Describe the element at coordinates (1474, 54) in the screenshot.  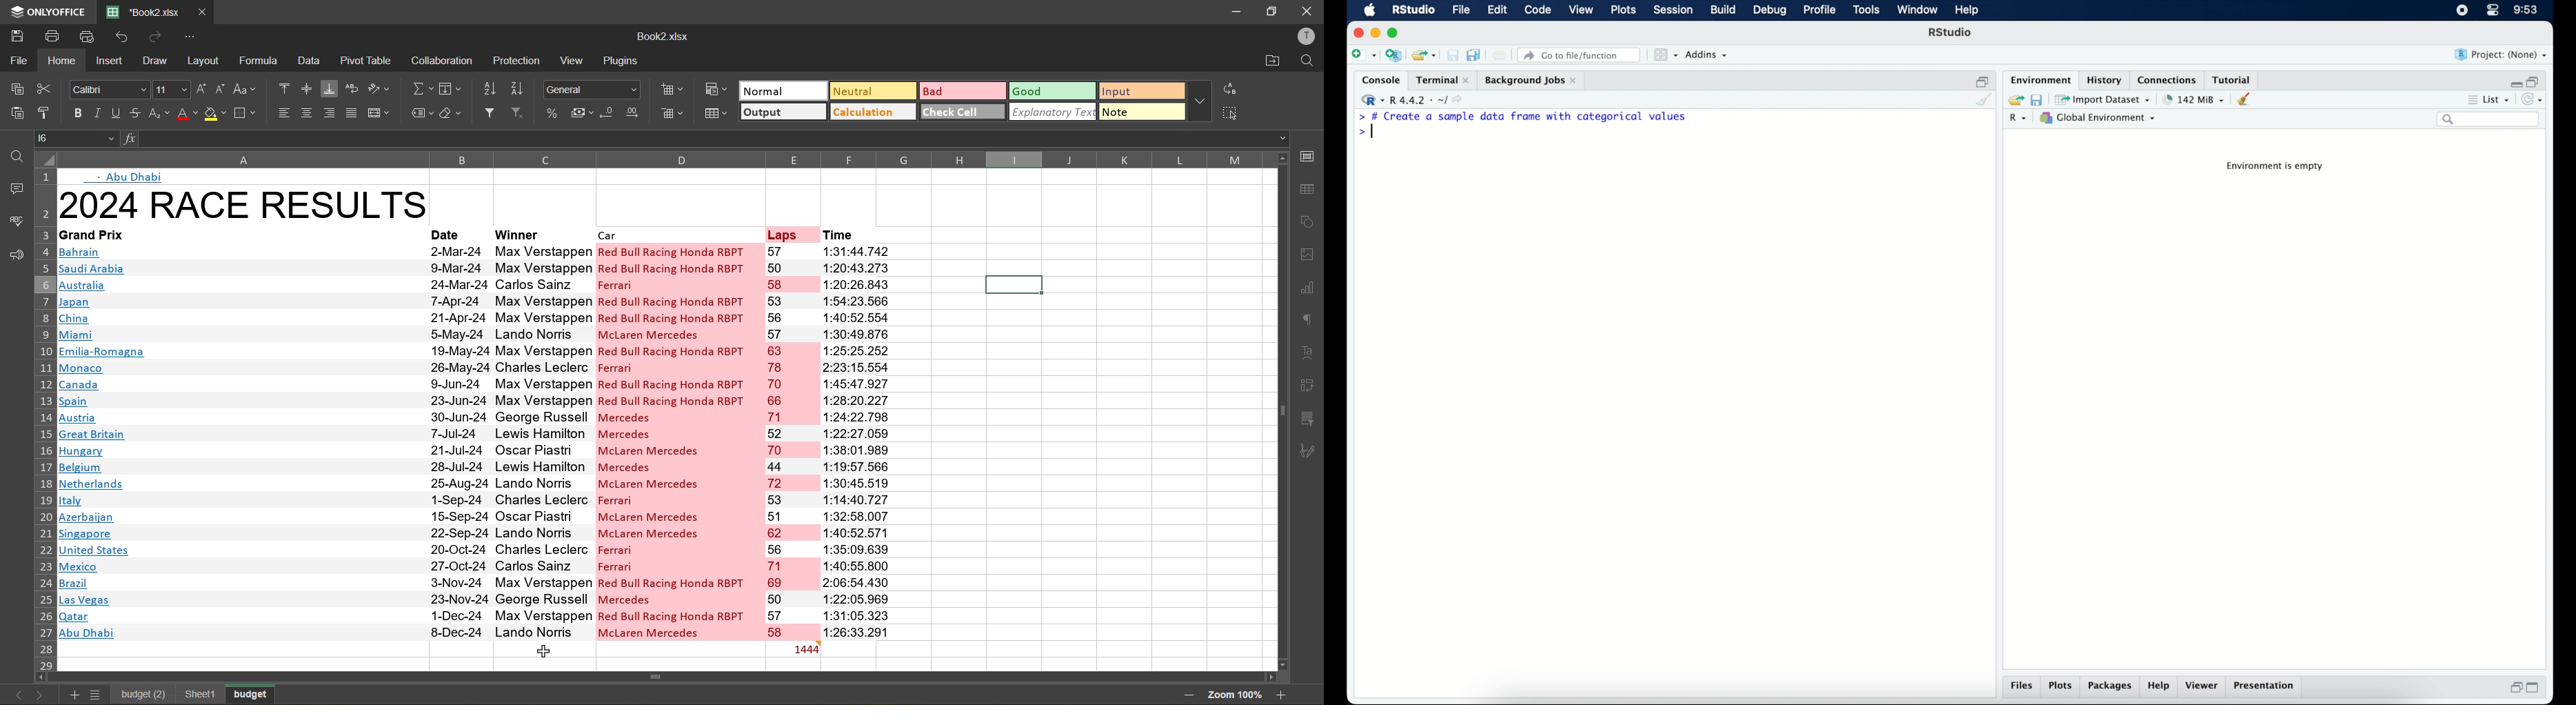
I see `save all open documents` at that location.